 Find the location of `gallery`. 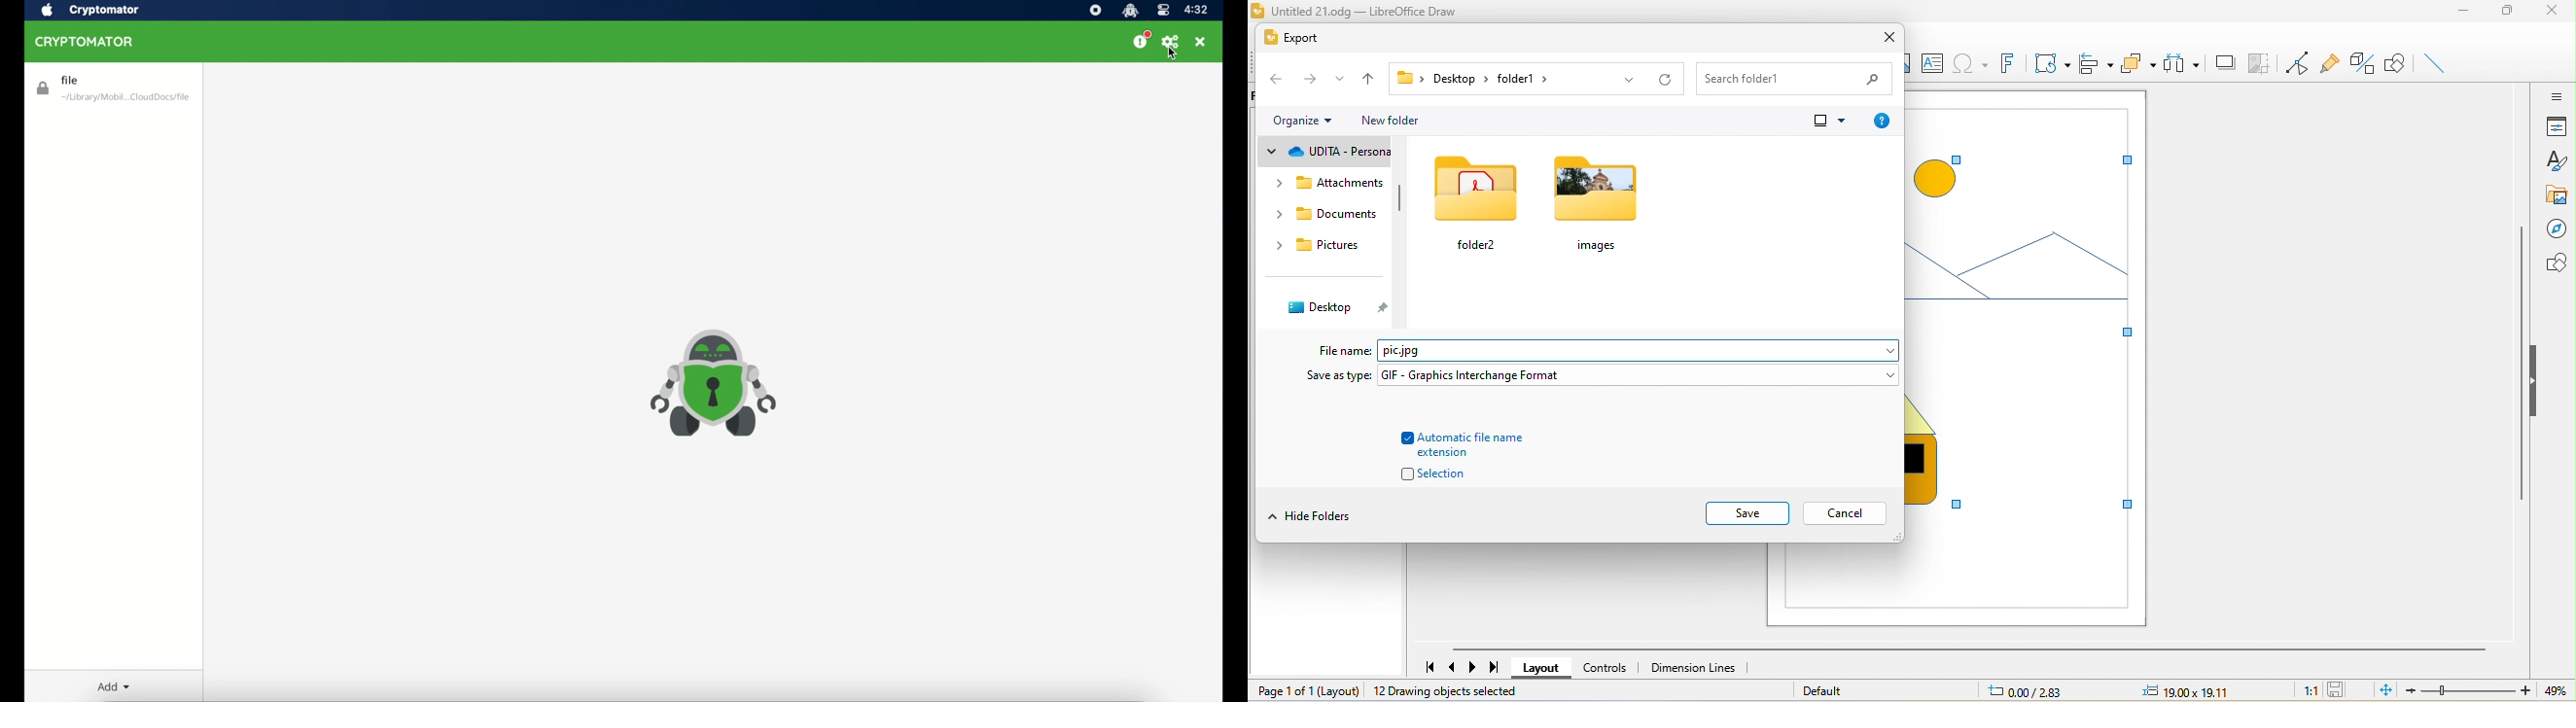

gallery is located at coordinates (2555, 195).